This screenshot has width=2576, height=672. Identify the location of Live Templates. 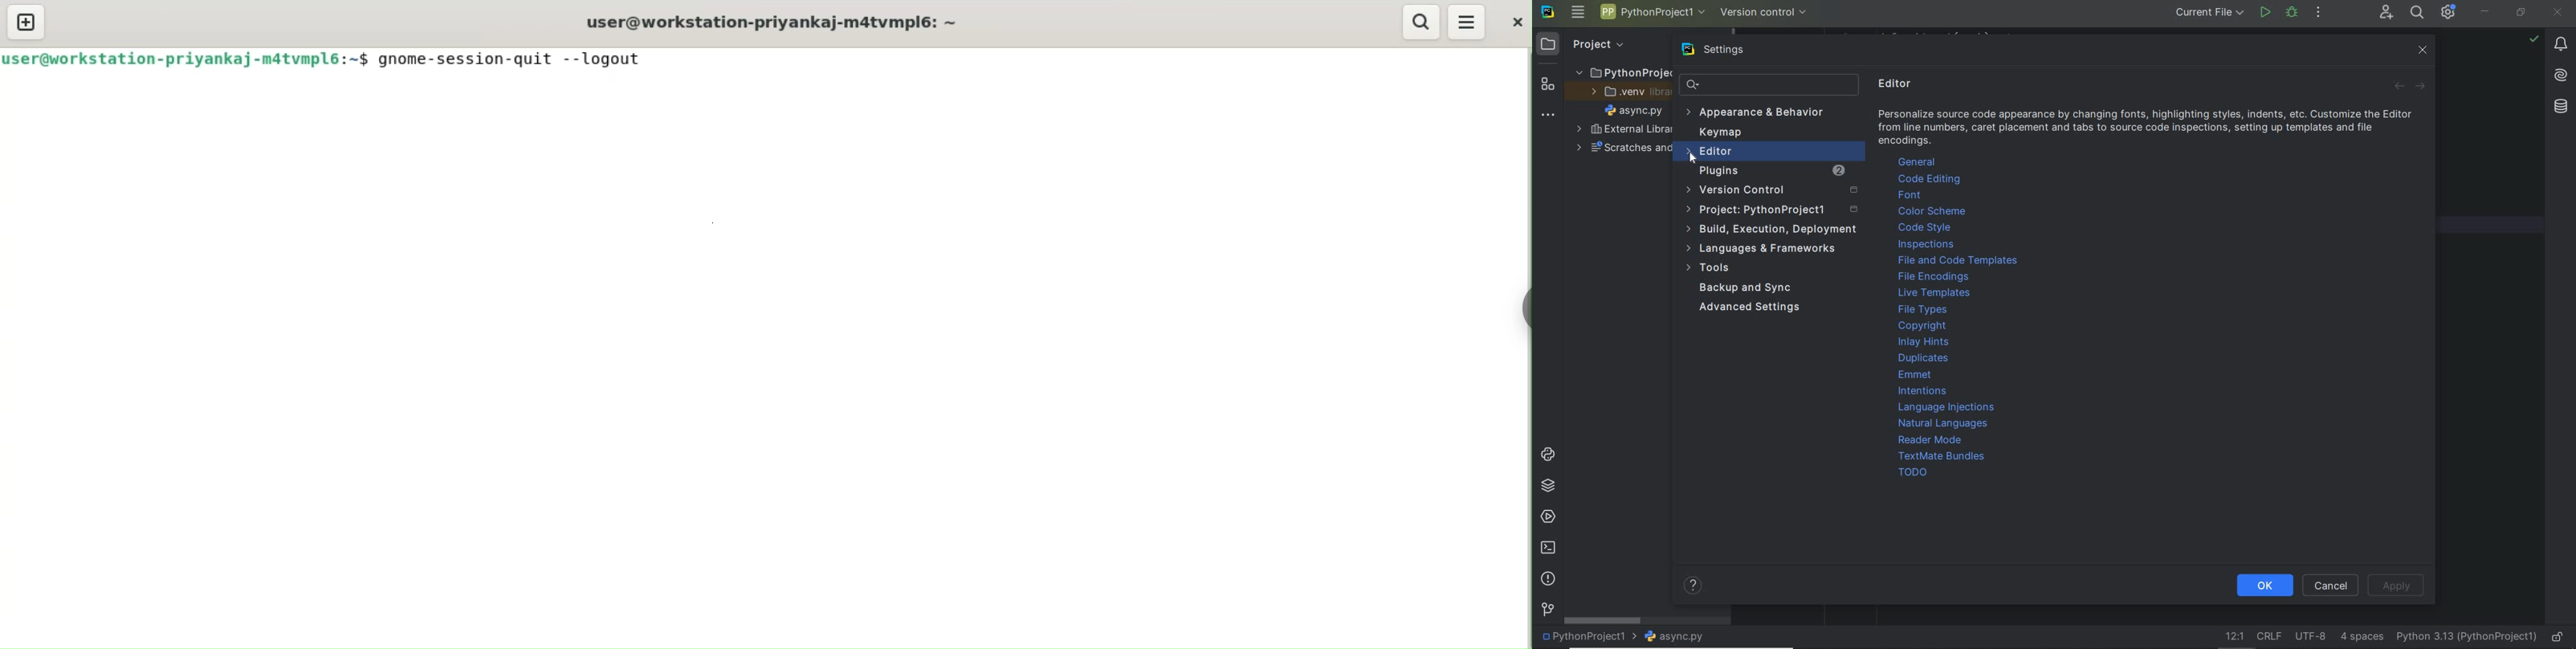
(1933, 295).